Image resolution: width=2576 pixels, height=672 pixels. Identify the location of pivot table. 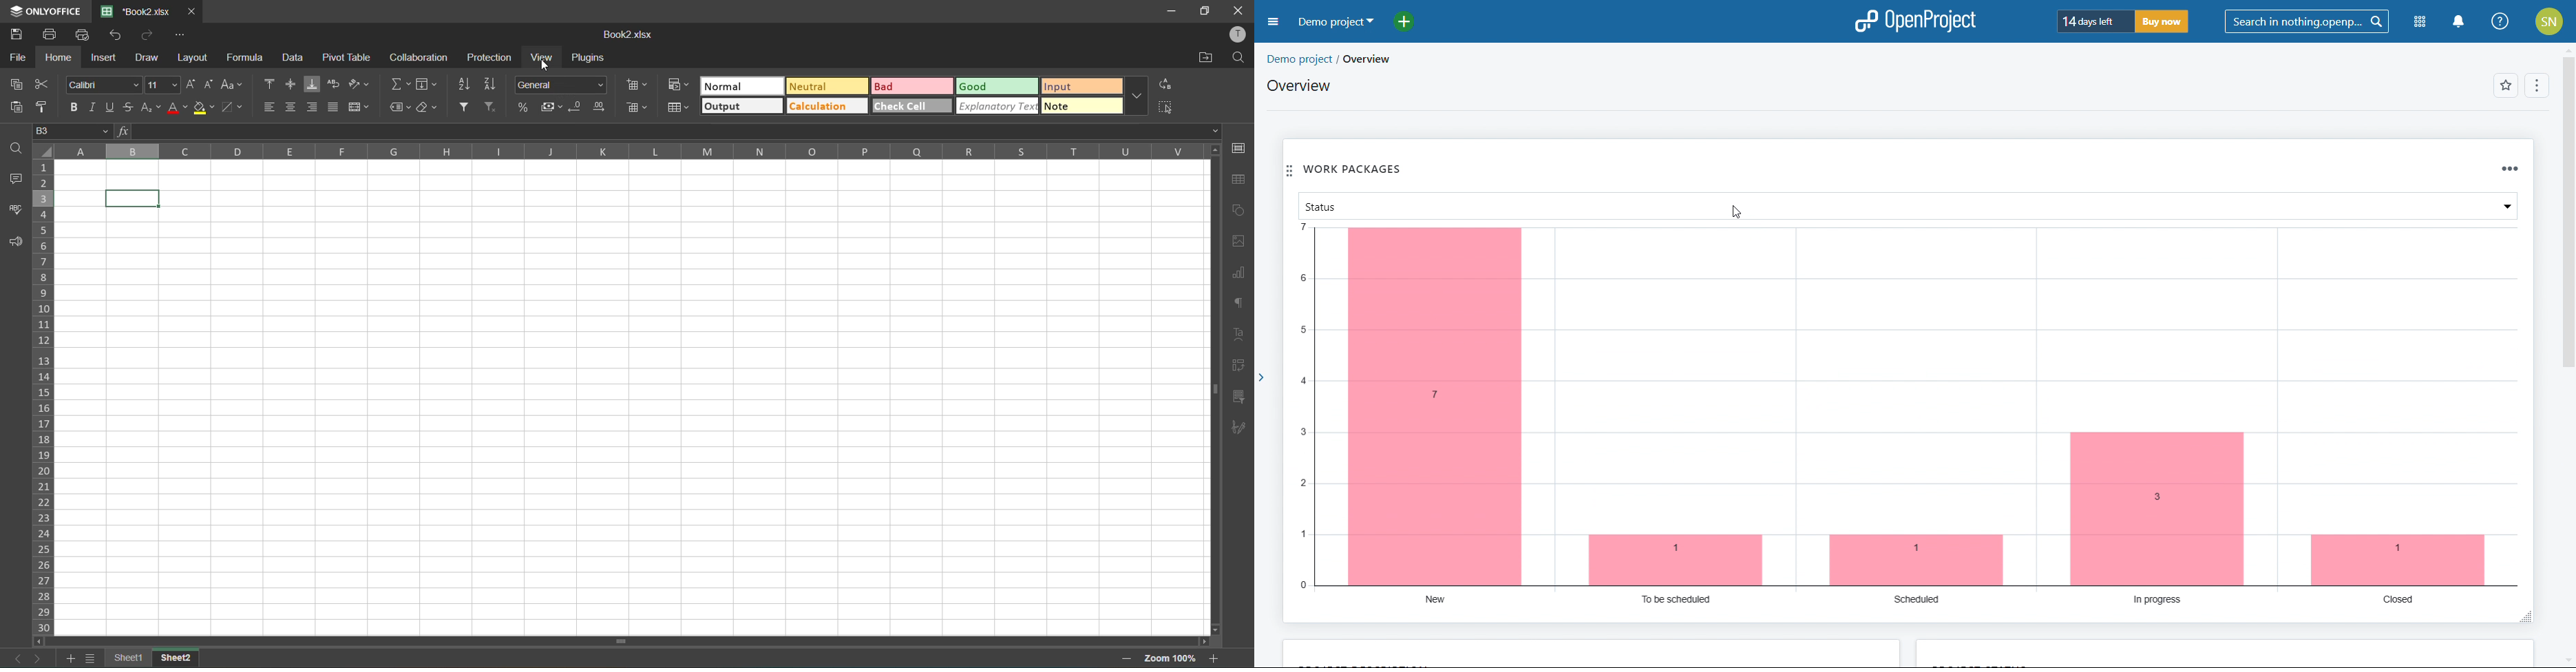
(1236, 369).